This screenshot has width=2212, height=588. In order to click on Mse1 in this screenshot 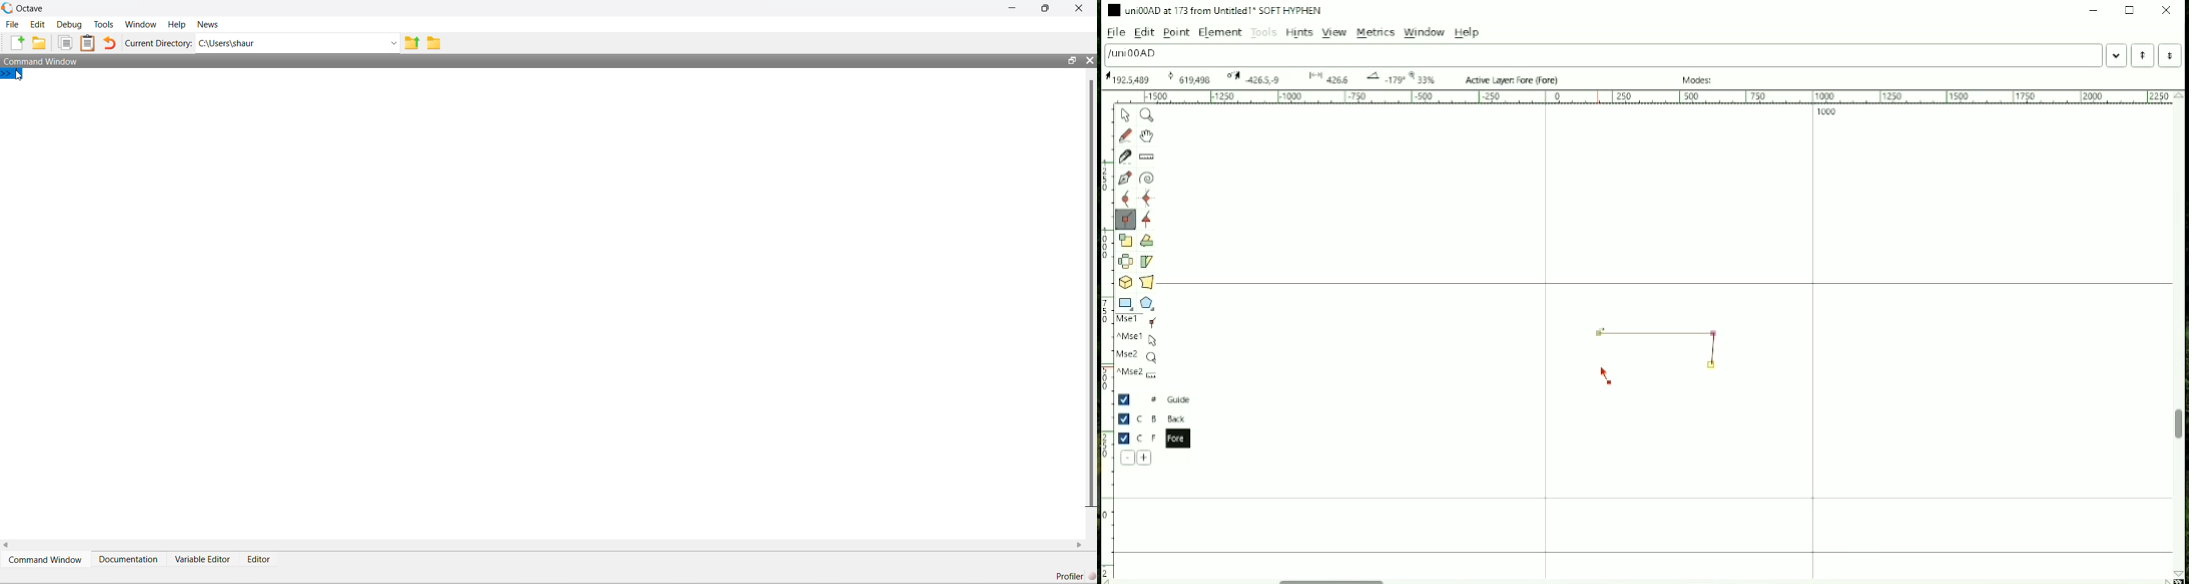, I will do `click(1140, 322)`.